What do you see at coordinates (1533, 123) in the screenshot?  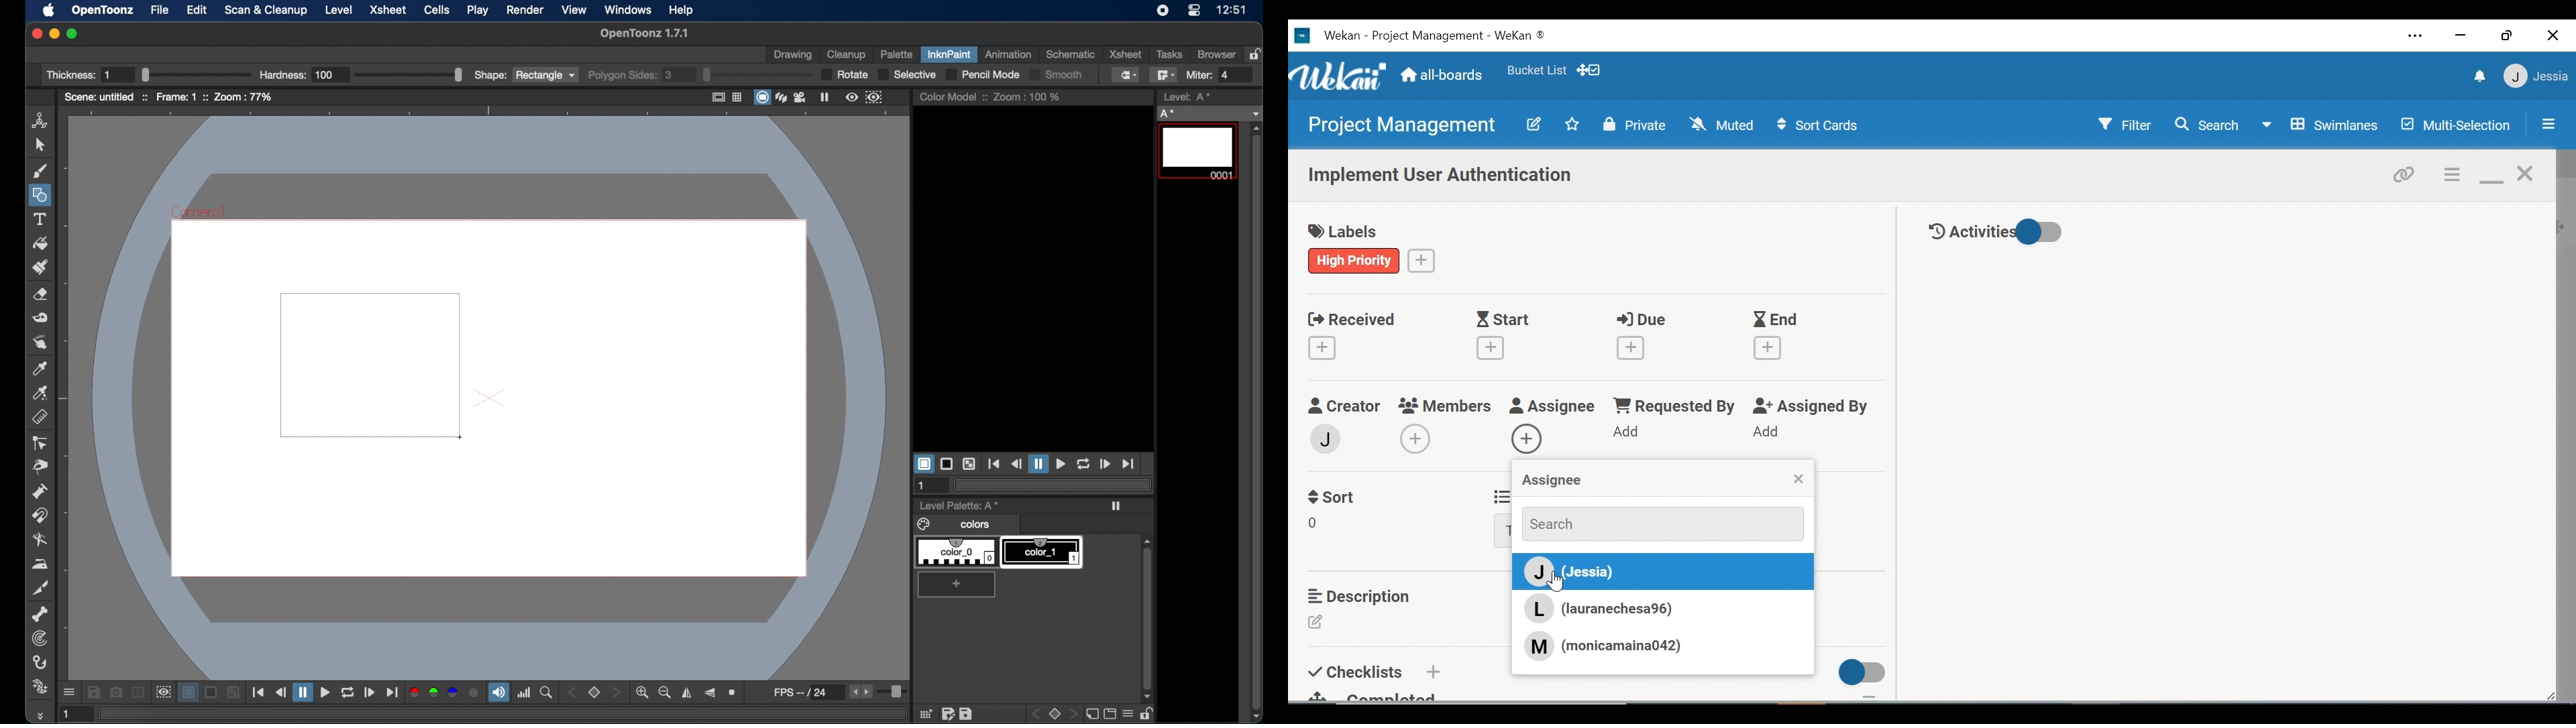 I see `Edit` at bounding box center [1533, 123].